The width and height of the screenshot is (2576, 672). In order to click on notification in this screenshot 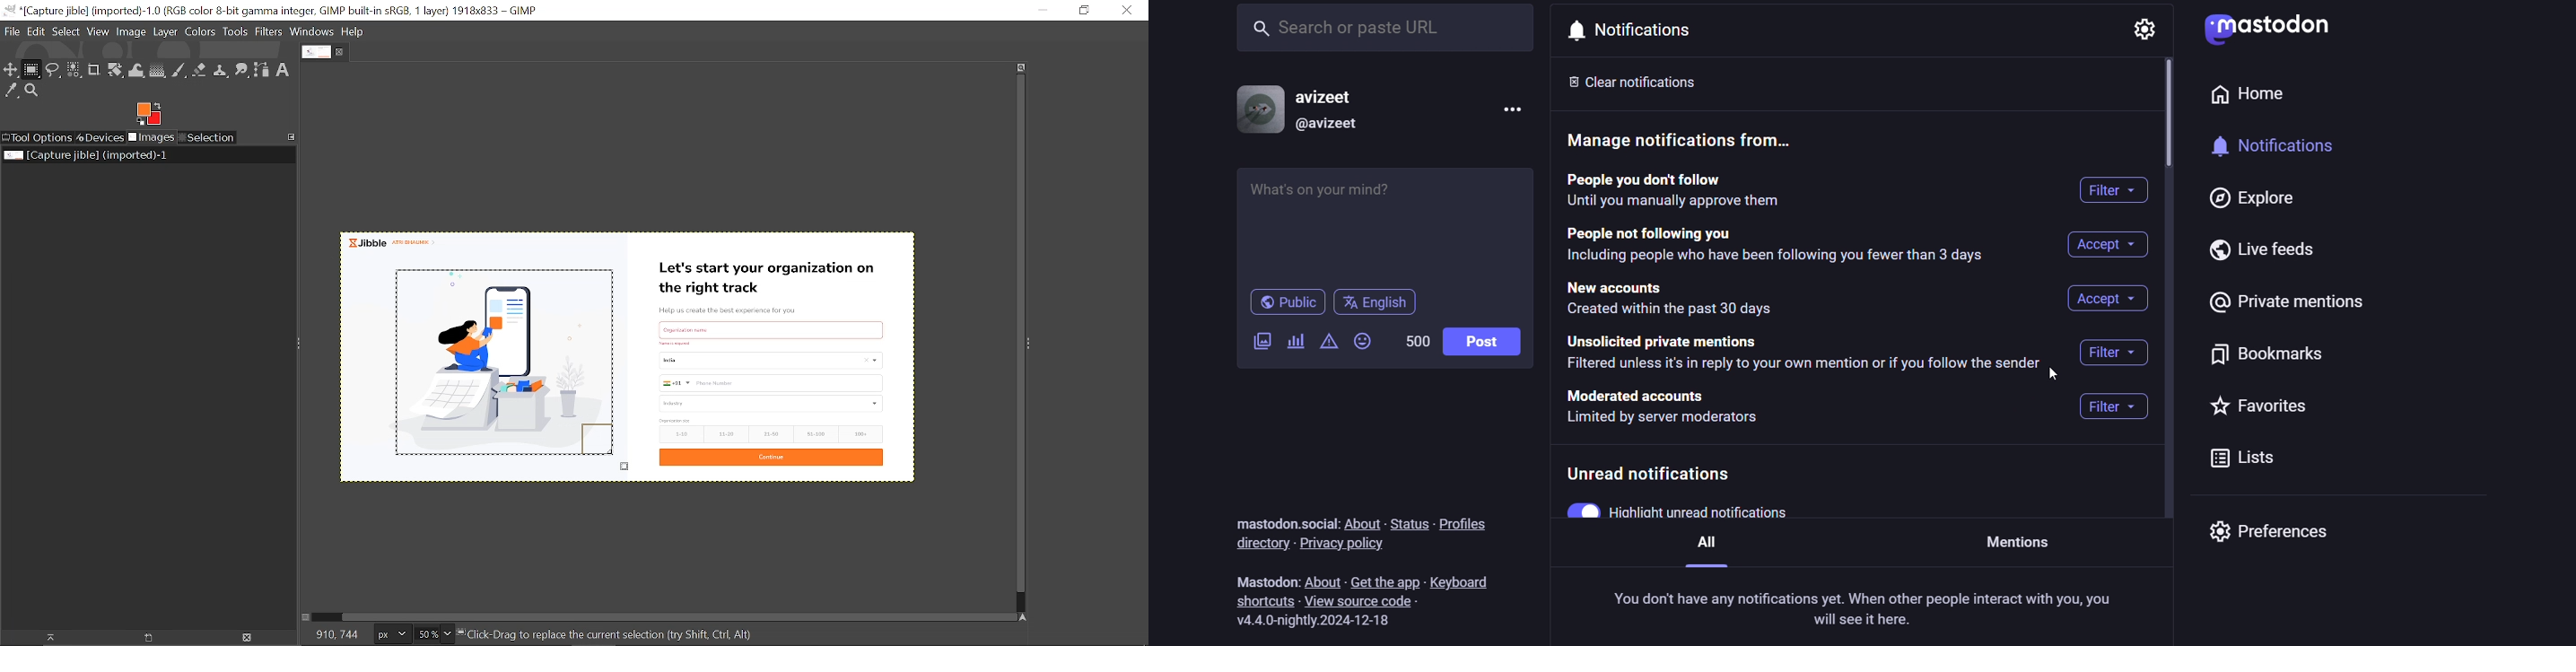, I will do `click(2284, 151)`.